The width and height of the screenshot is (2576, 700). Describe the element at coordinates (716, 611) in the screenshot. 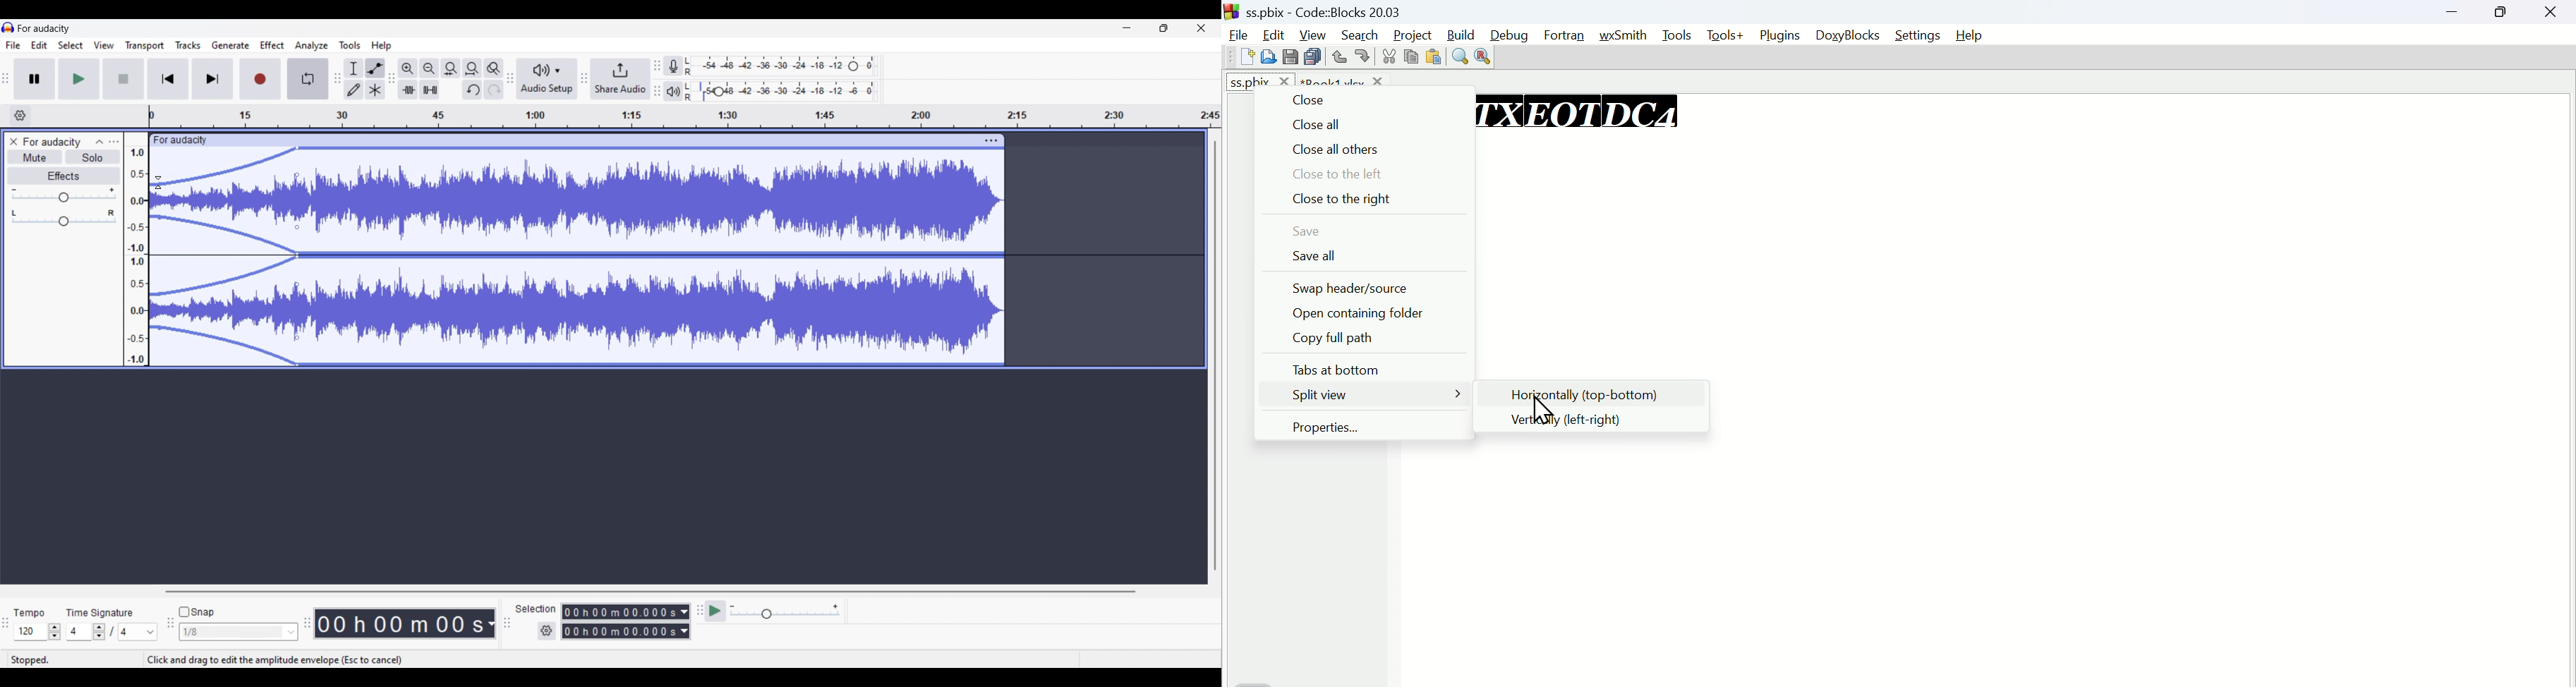

I see `play at speed` at that location.